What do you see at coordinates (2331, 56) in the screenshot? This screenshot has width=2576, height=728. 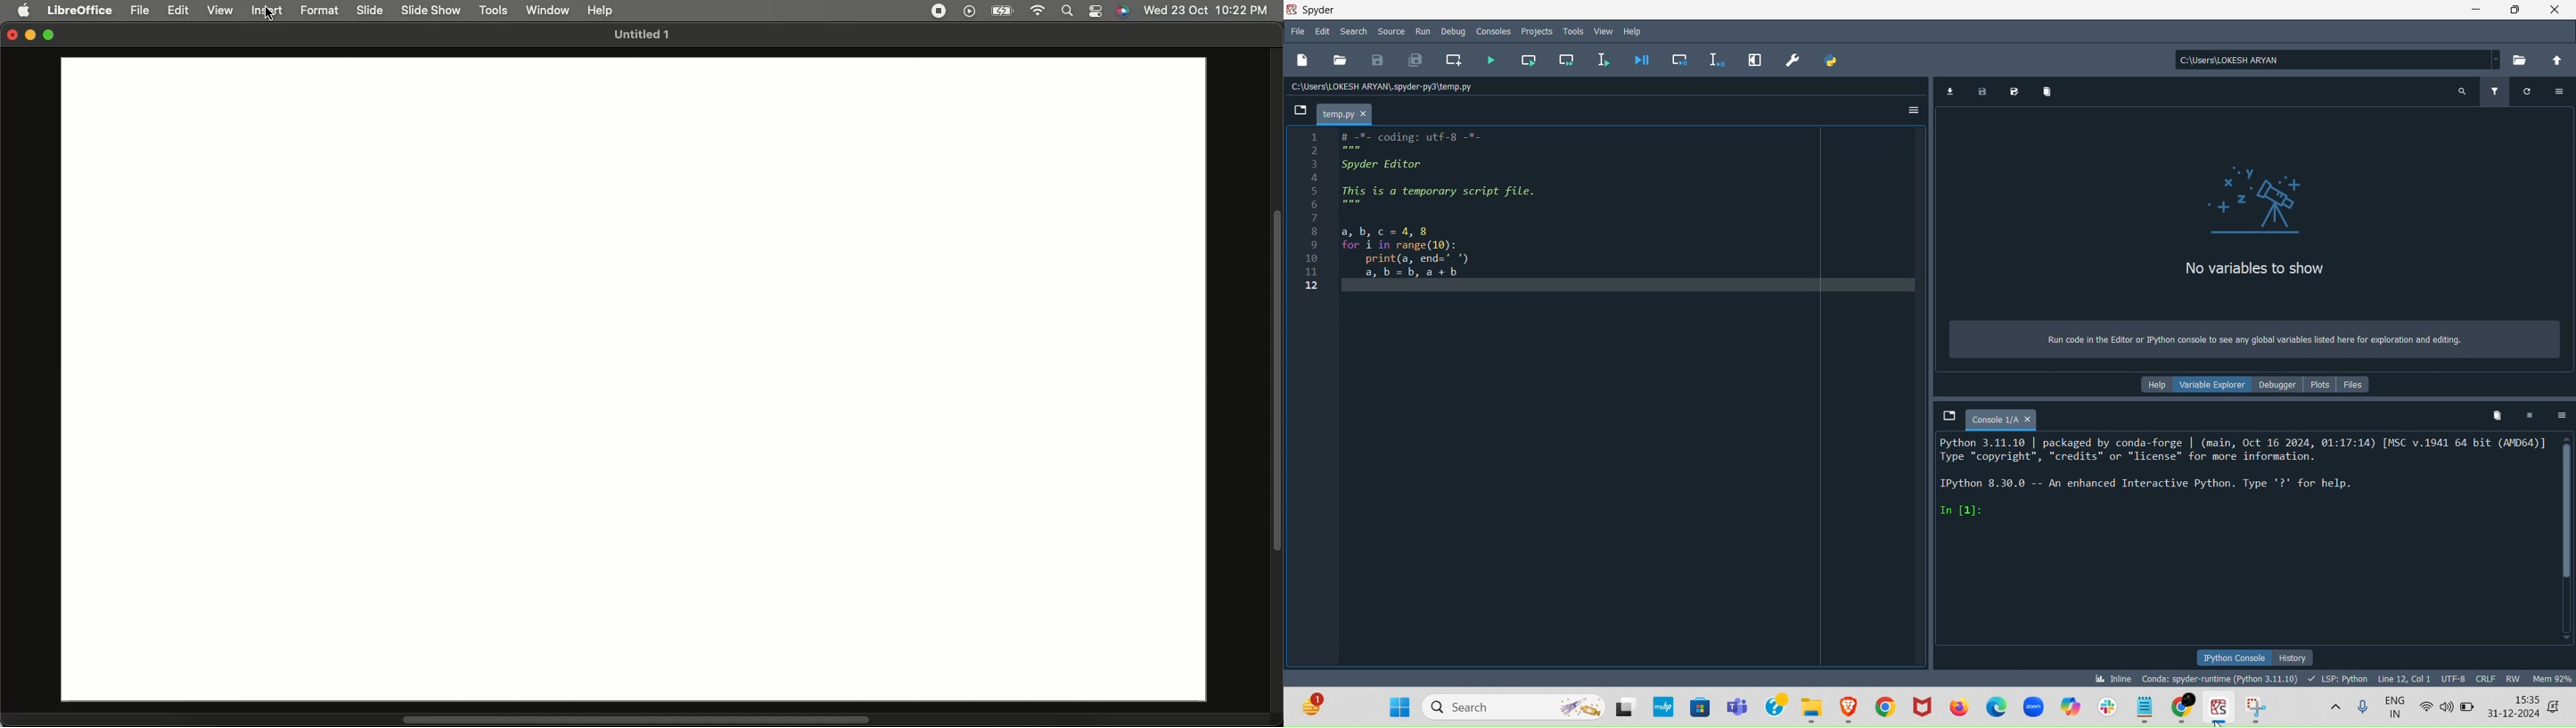 I see `File path` at bounding box center [2331, 56].